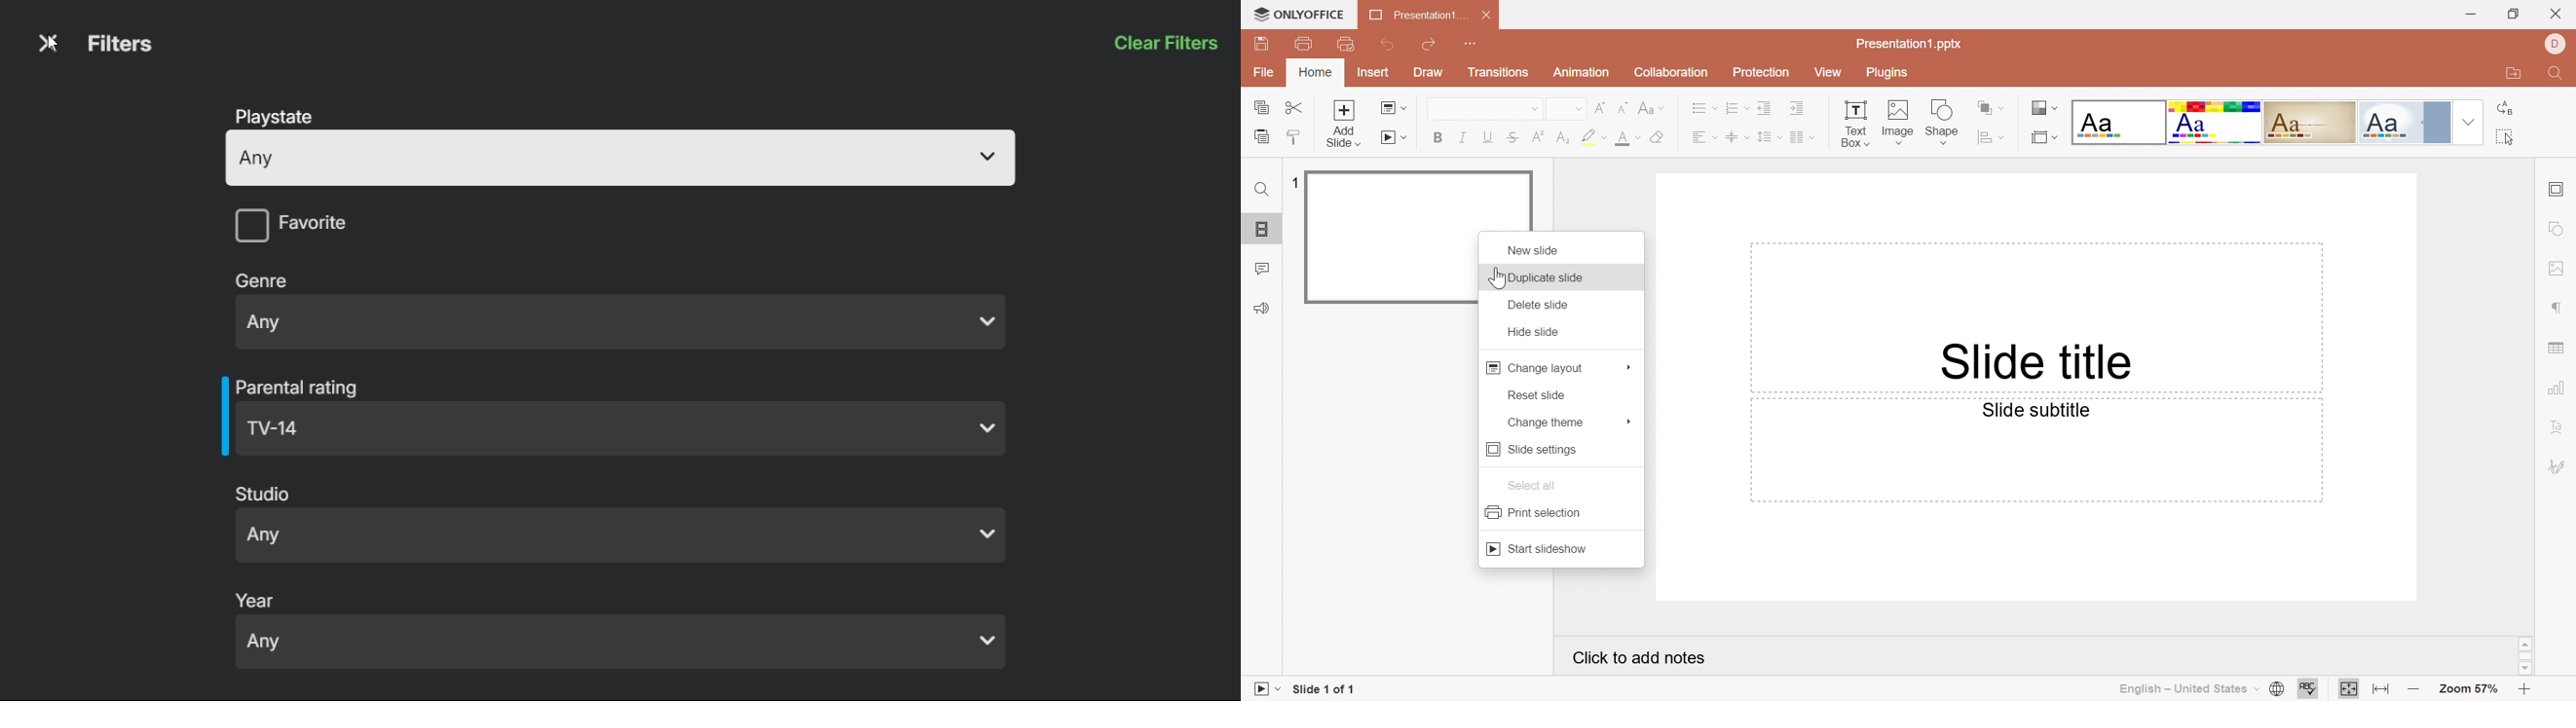 The height and width of the screenshot is (728, 2576). Describe the element at coordinates (1535, 108) in the screenshot. I see `Drop Down` at that location.